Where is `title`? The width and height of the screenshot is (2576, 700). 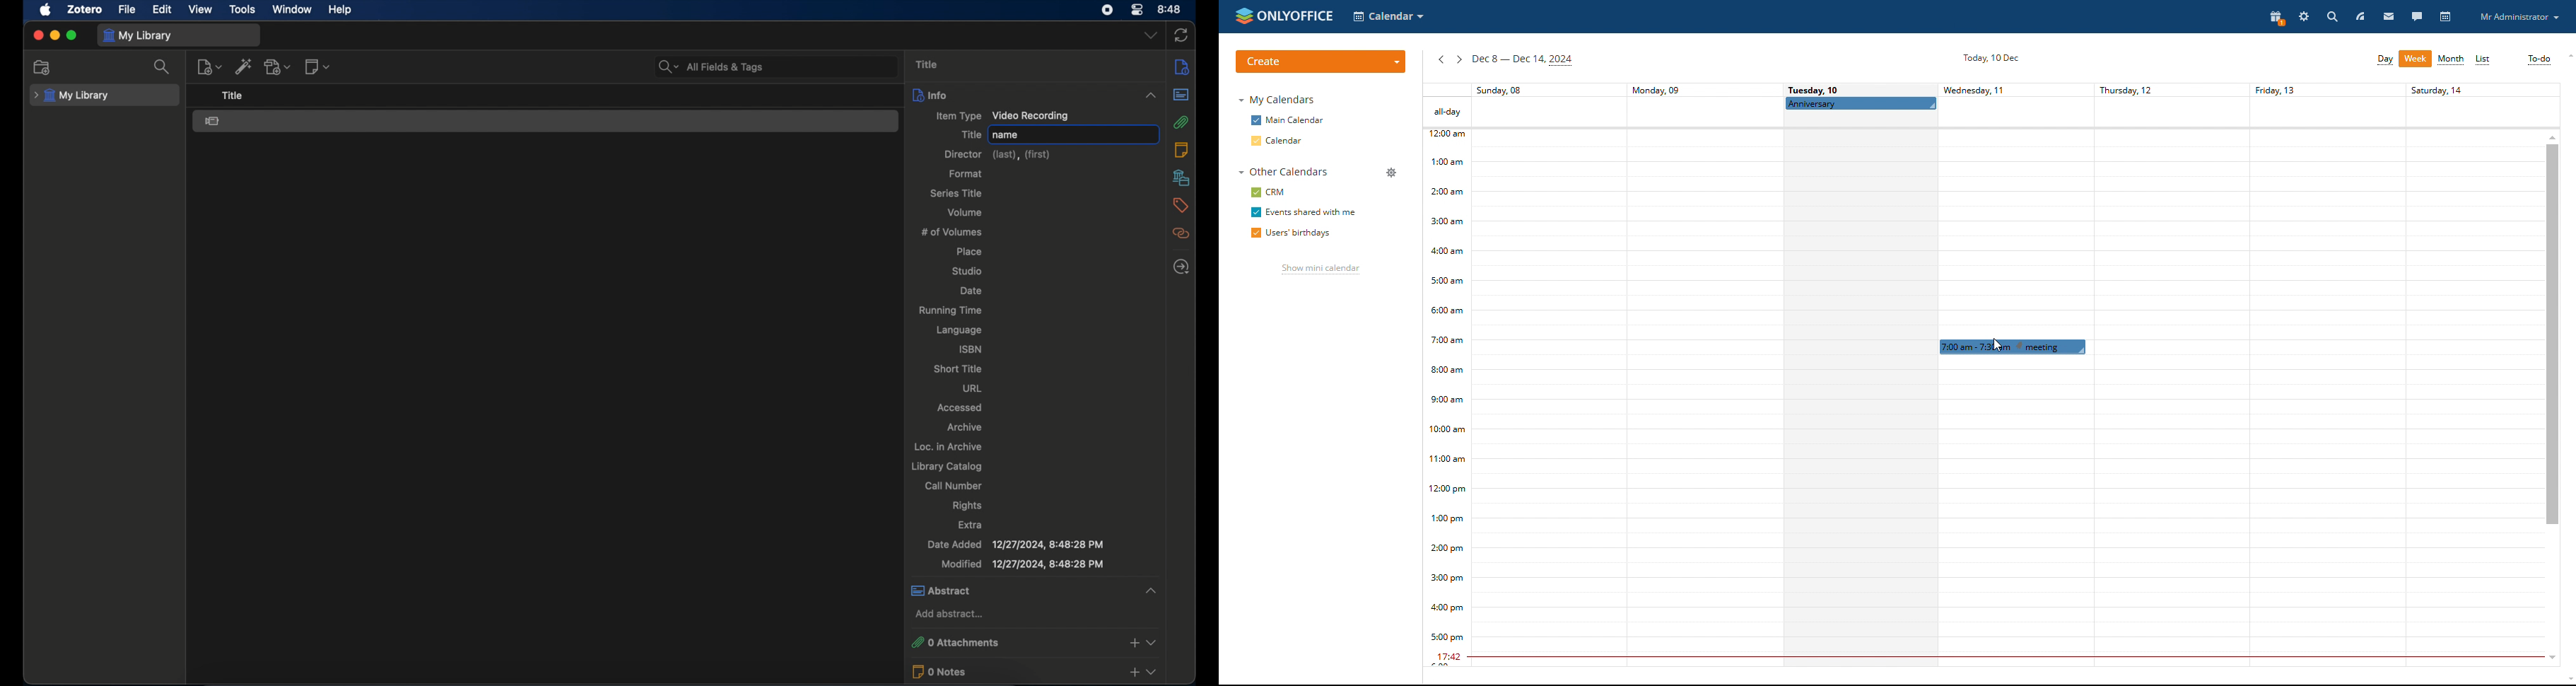
title is located at coordinates (929, 64).